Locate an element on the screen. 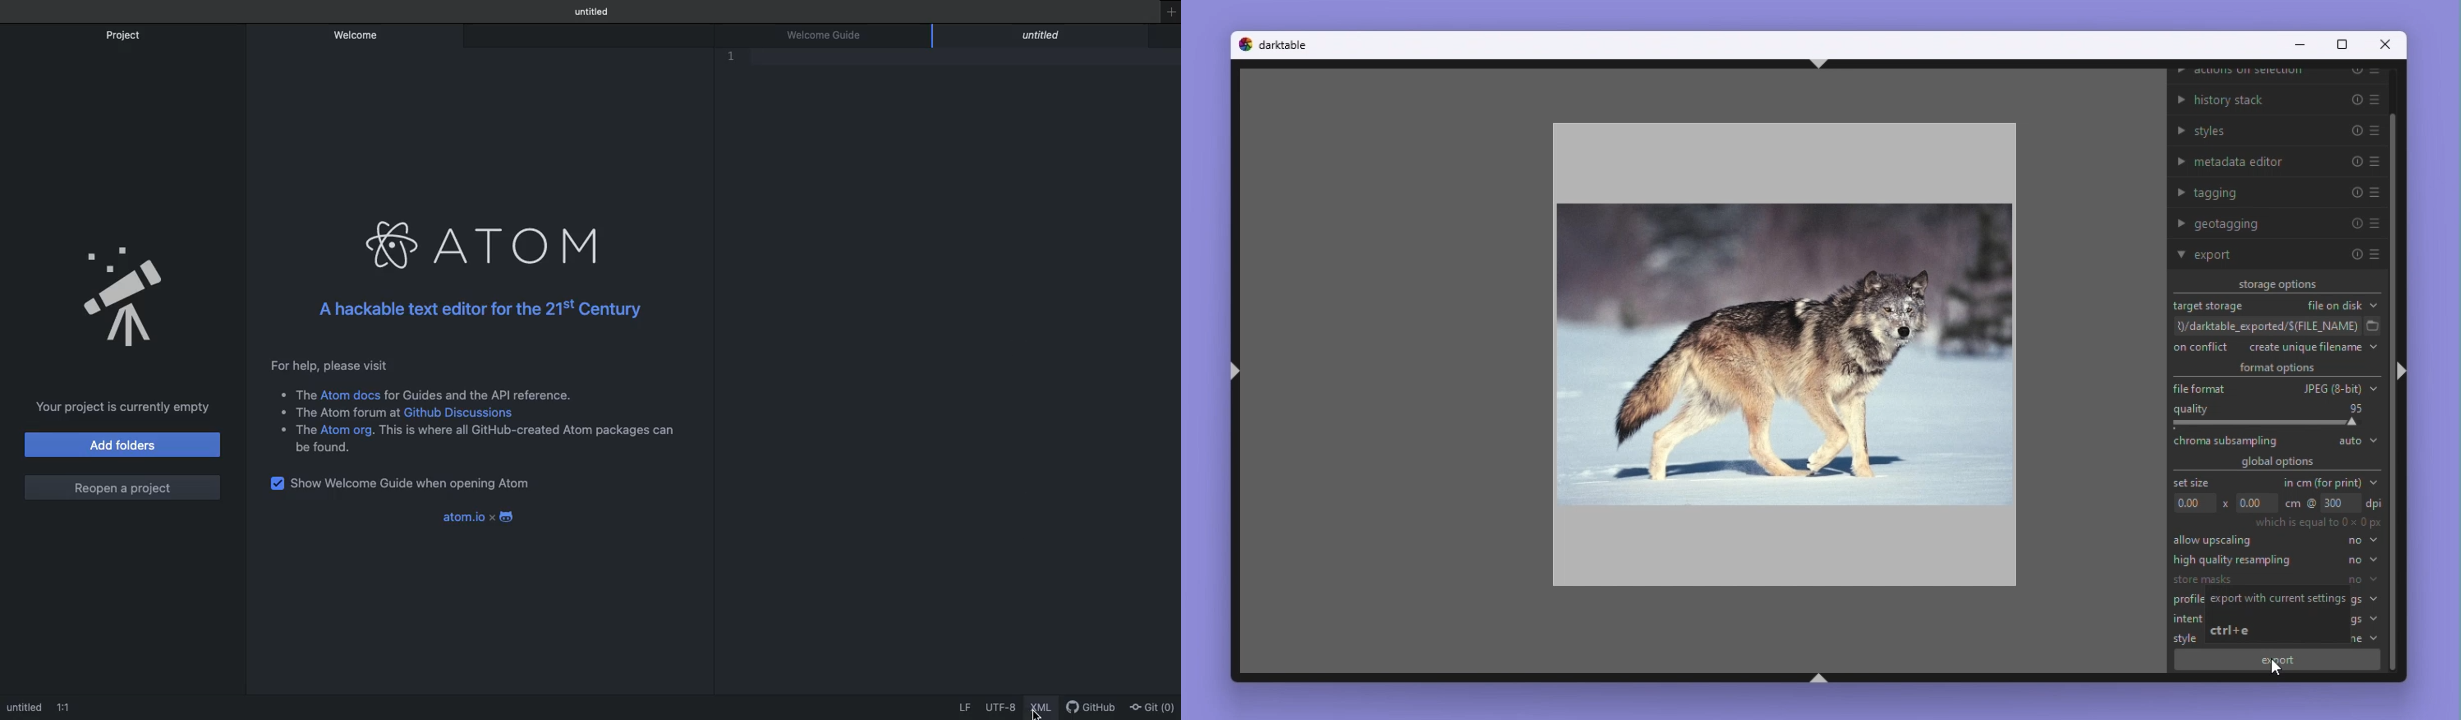 The height and width of the screenshot is (728, 2464). File path is located at coordinates (2266, 327).